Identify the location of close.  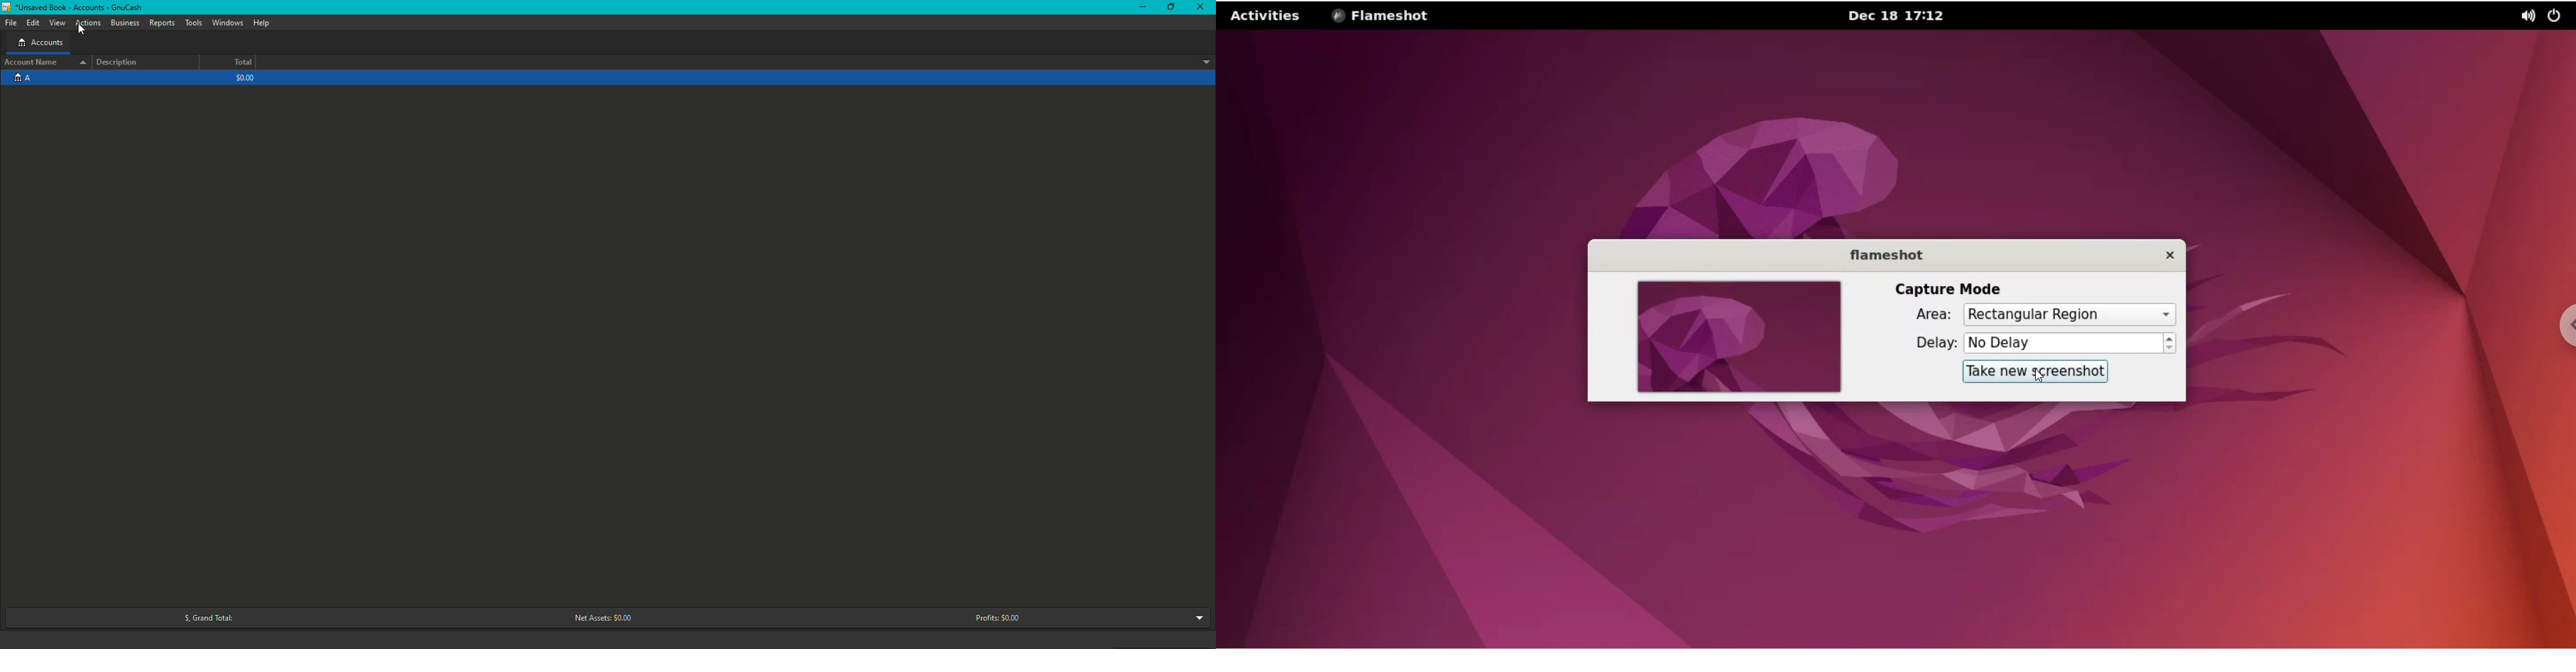
(2172, 256).